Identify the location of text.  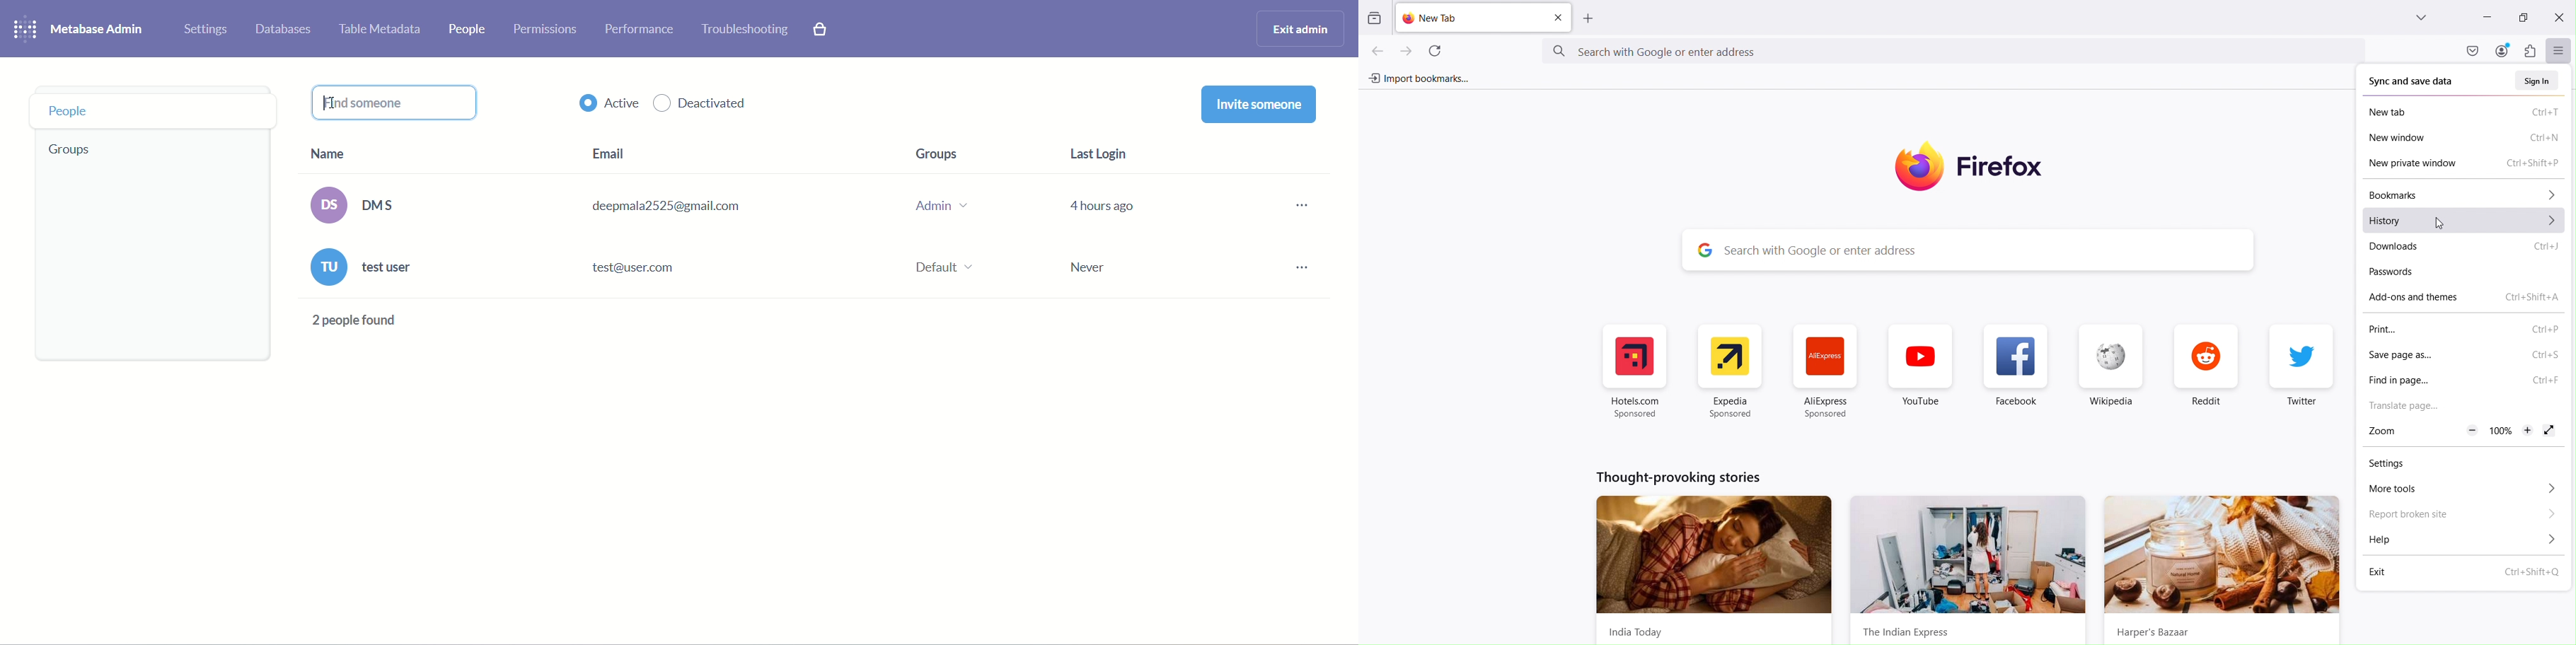
(358, 322).